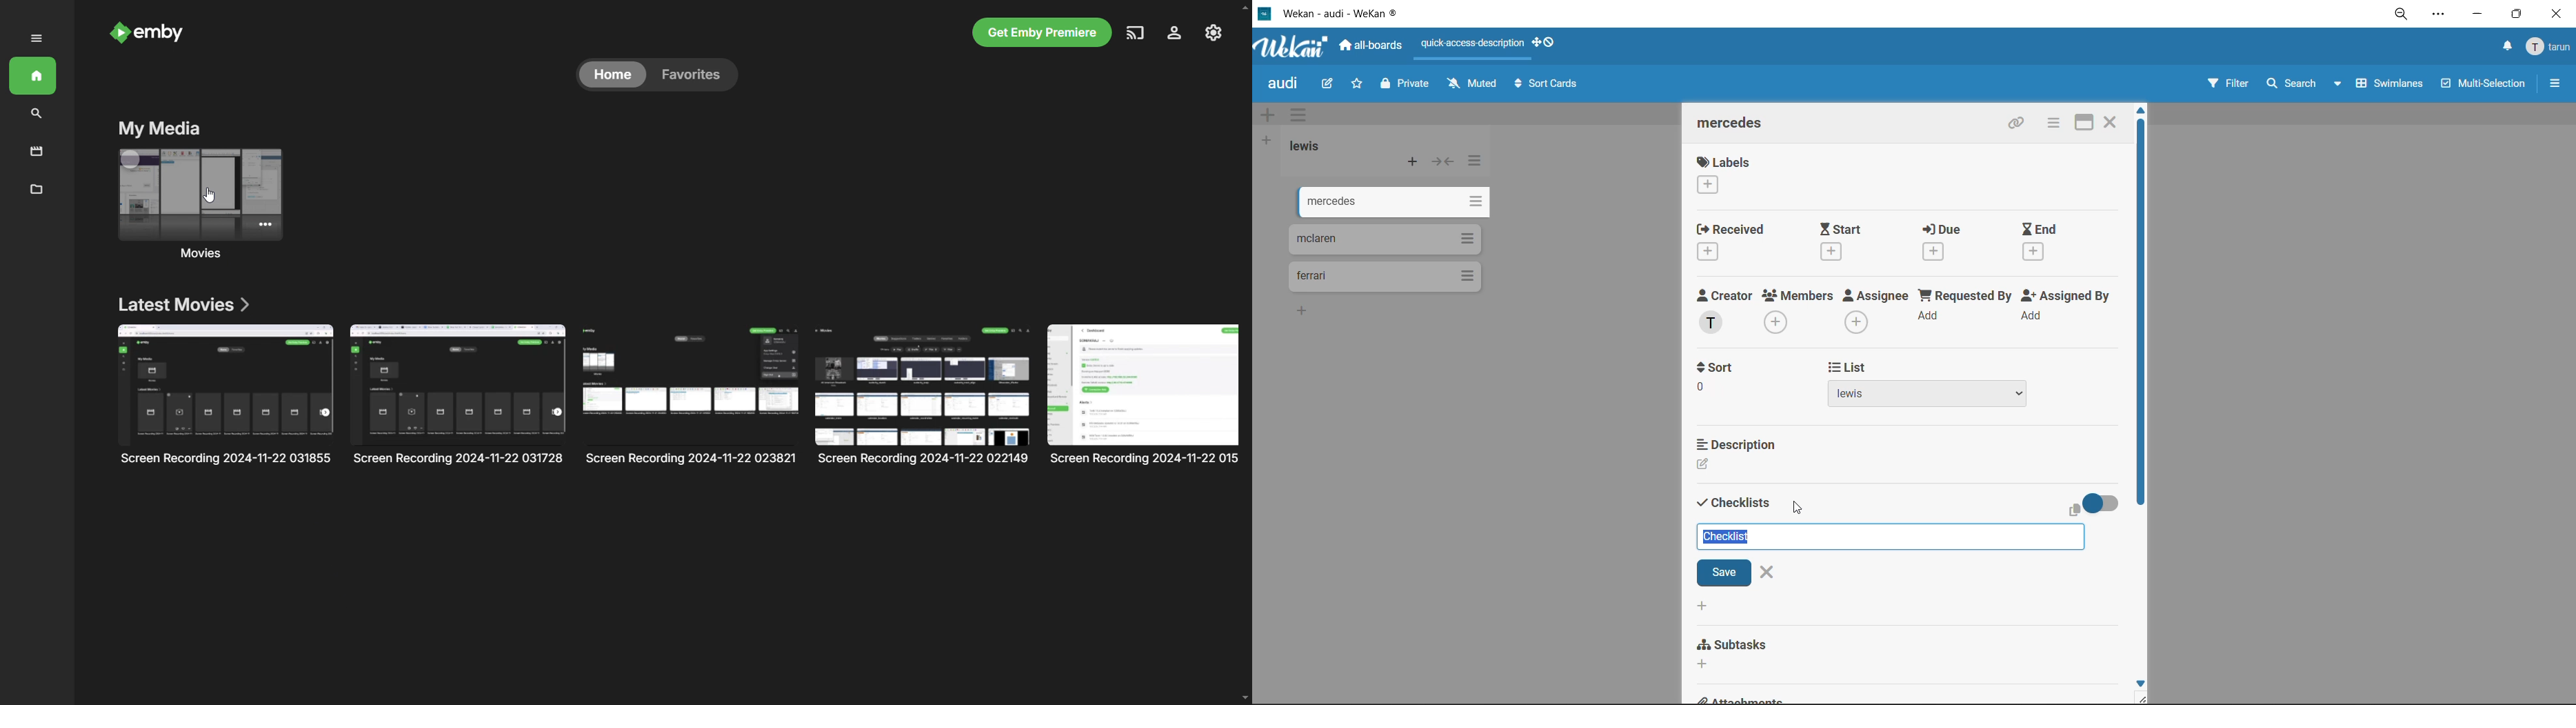 This screenshot has width=2576, height=728. I want to click on app logo, so click(1292, 48).